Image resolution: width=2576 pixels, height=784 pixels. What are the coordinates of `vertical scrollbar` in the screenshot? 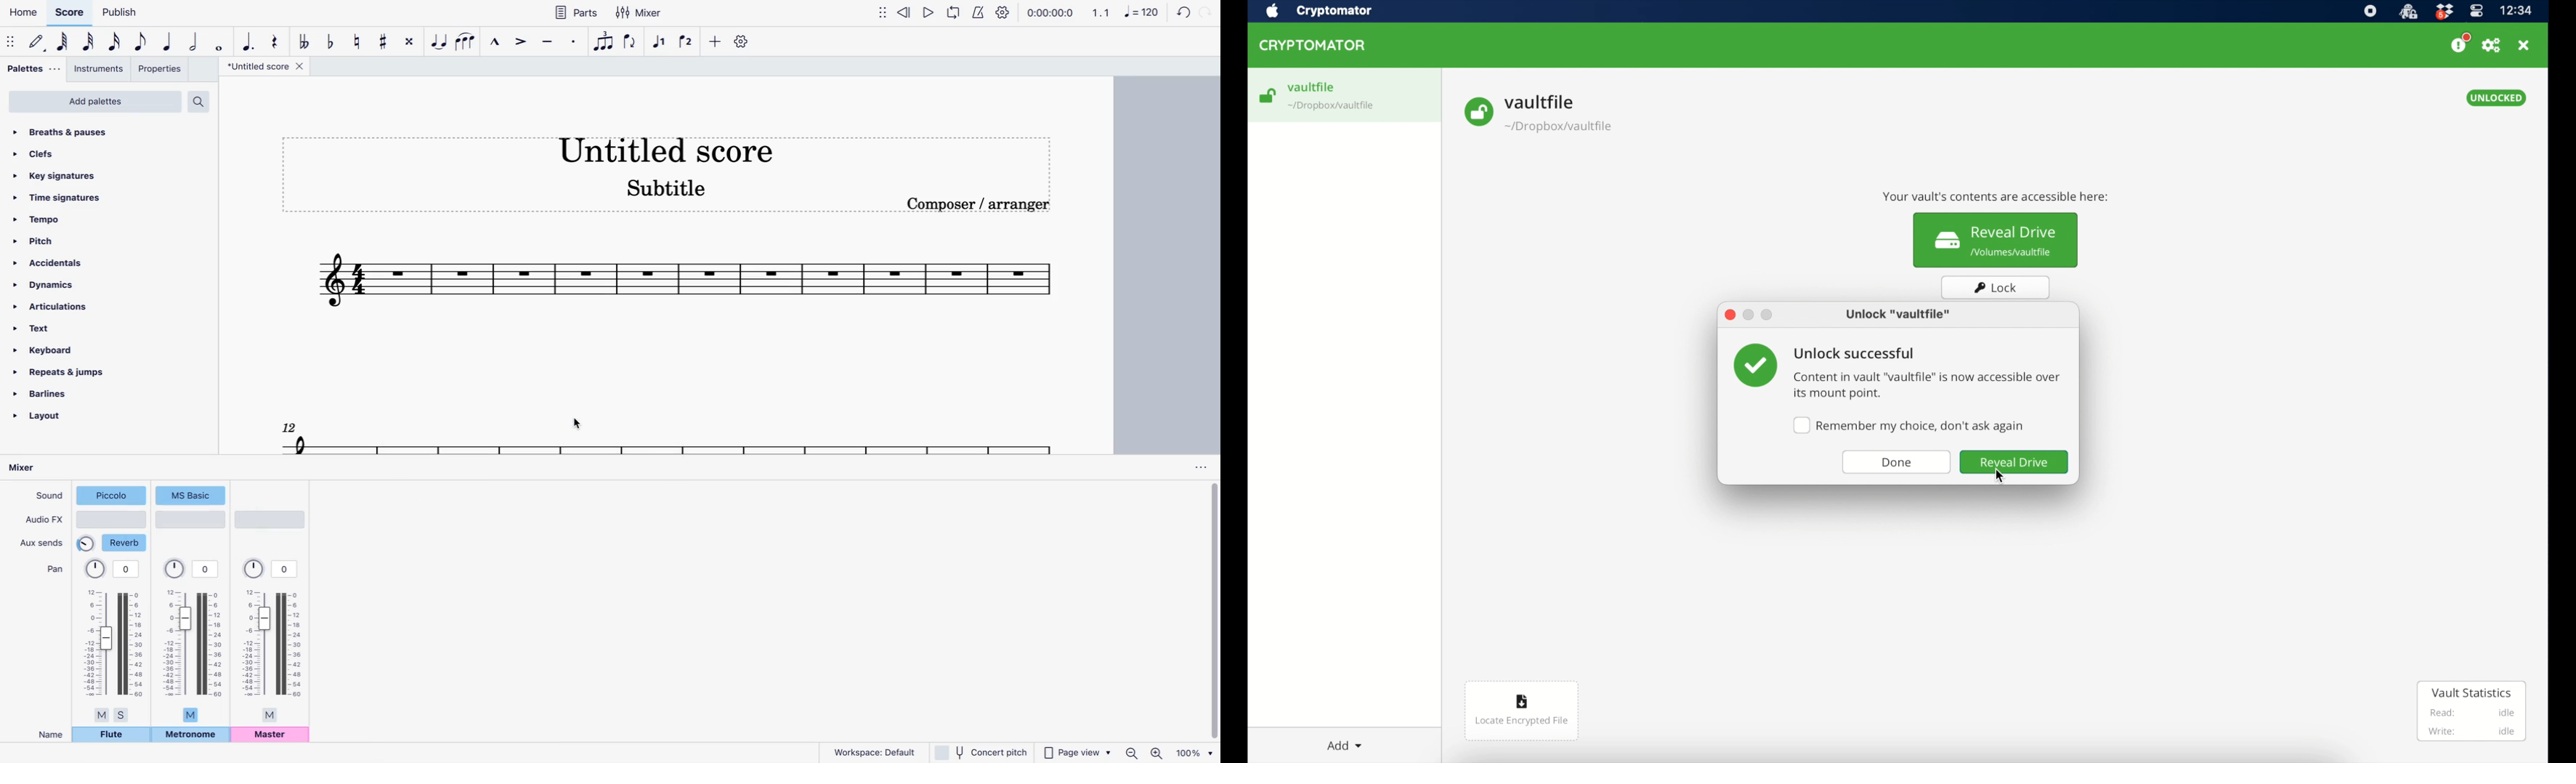 It's located at (1213, 611).